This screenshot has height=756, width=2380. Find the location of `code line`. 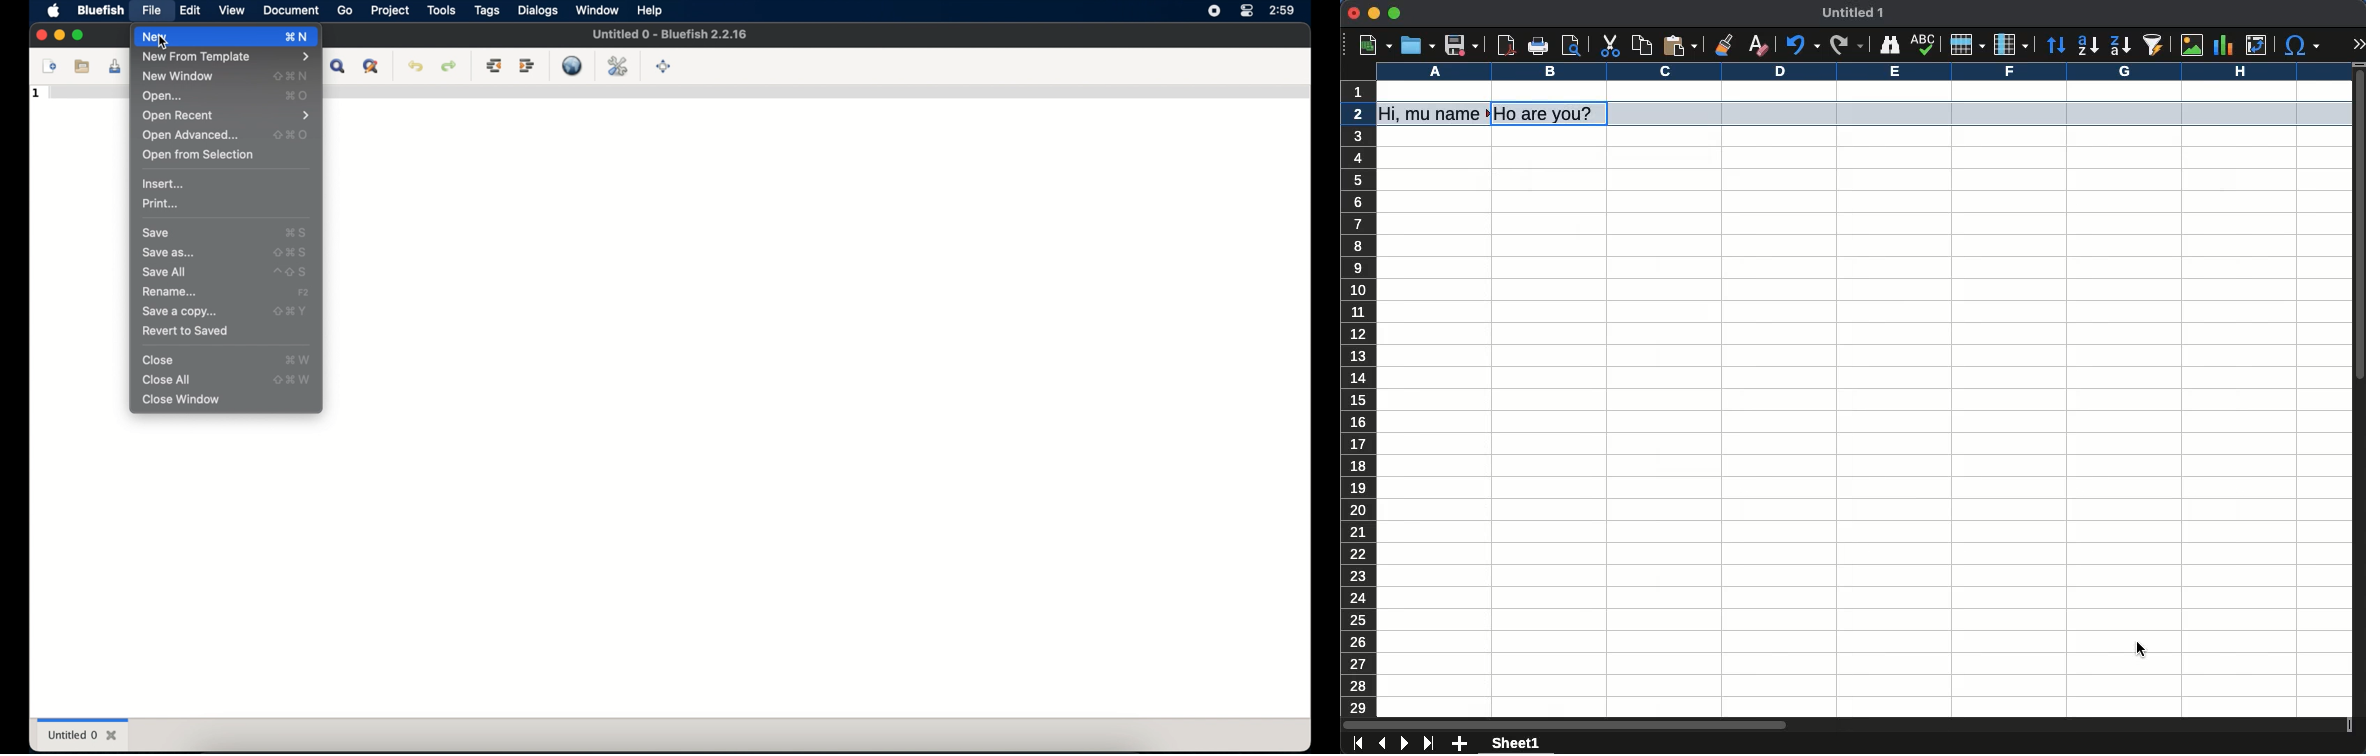

code line is located at coordinates (86, 92).